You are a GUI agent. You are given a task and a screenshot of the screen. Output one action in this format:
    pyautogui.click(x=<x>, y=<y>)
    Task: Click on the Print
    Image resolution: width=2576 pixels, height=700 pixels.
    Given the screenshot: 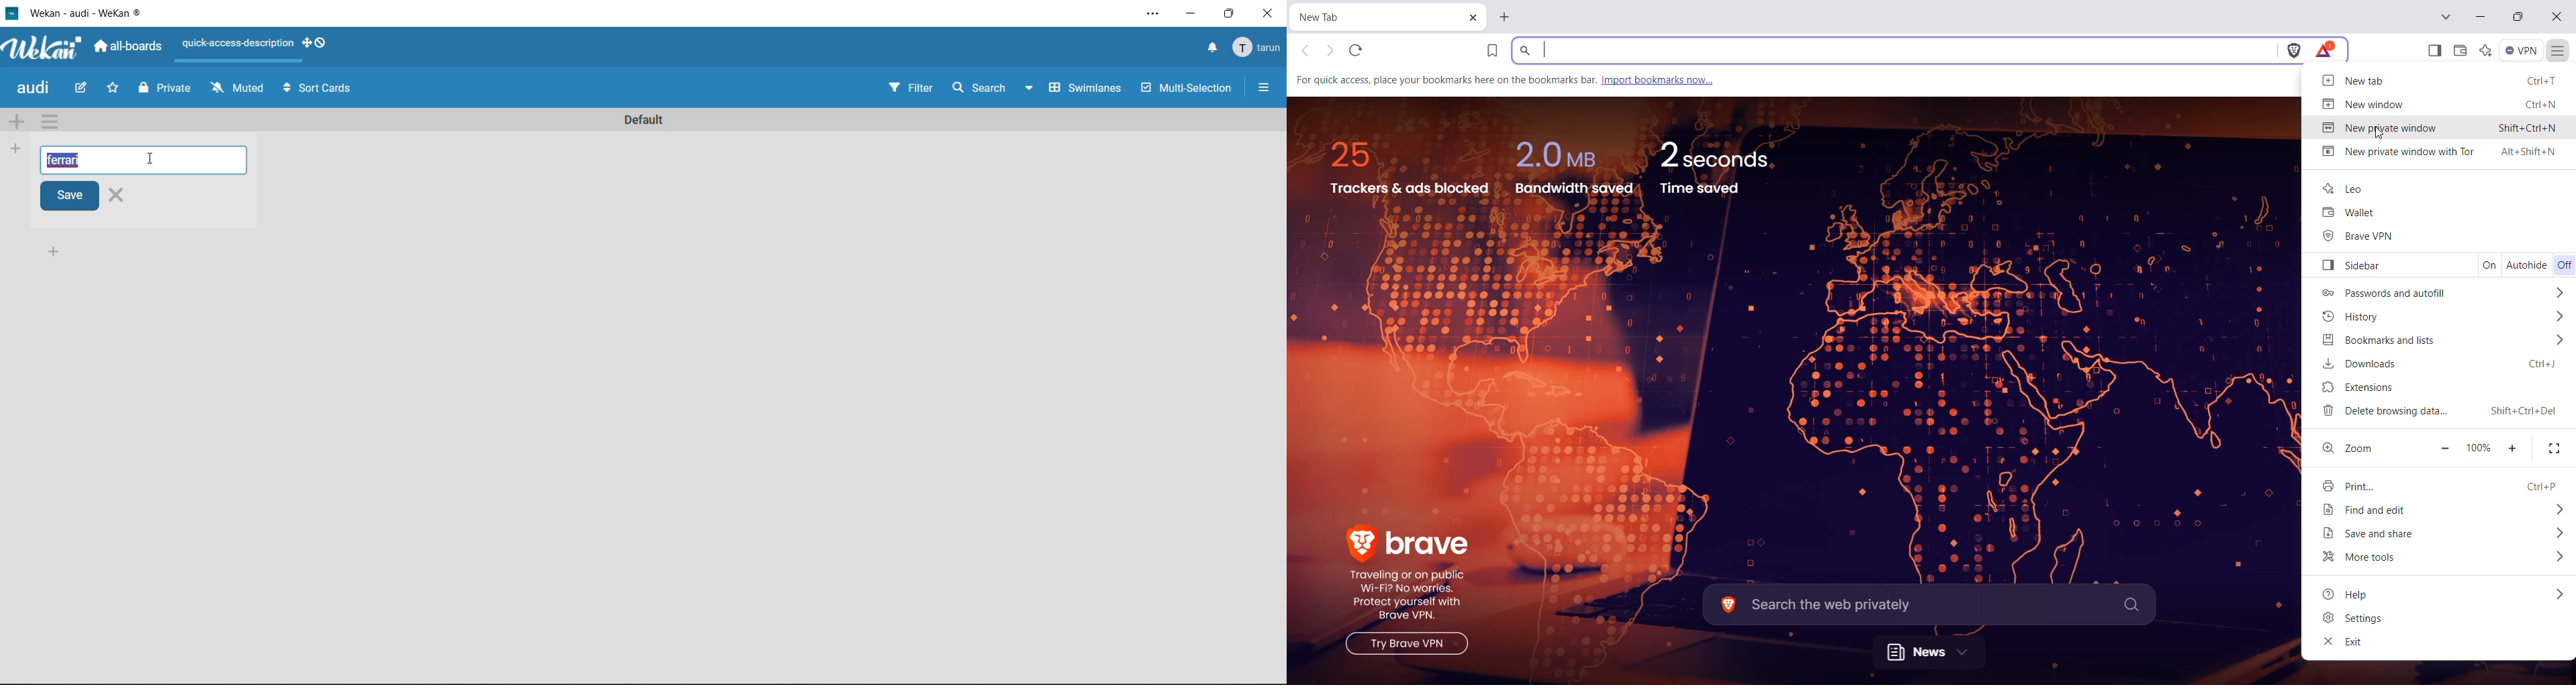 What is the action you would take?
    pyautogui.click(x=2436, y=486)
    